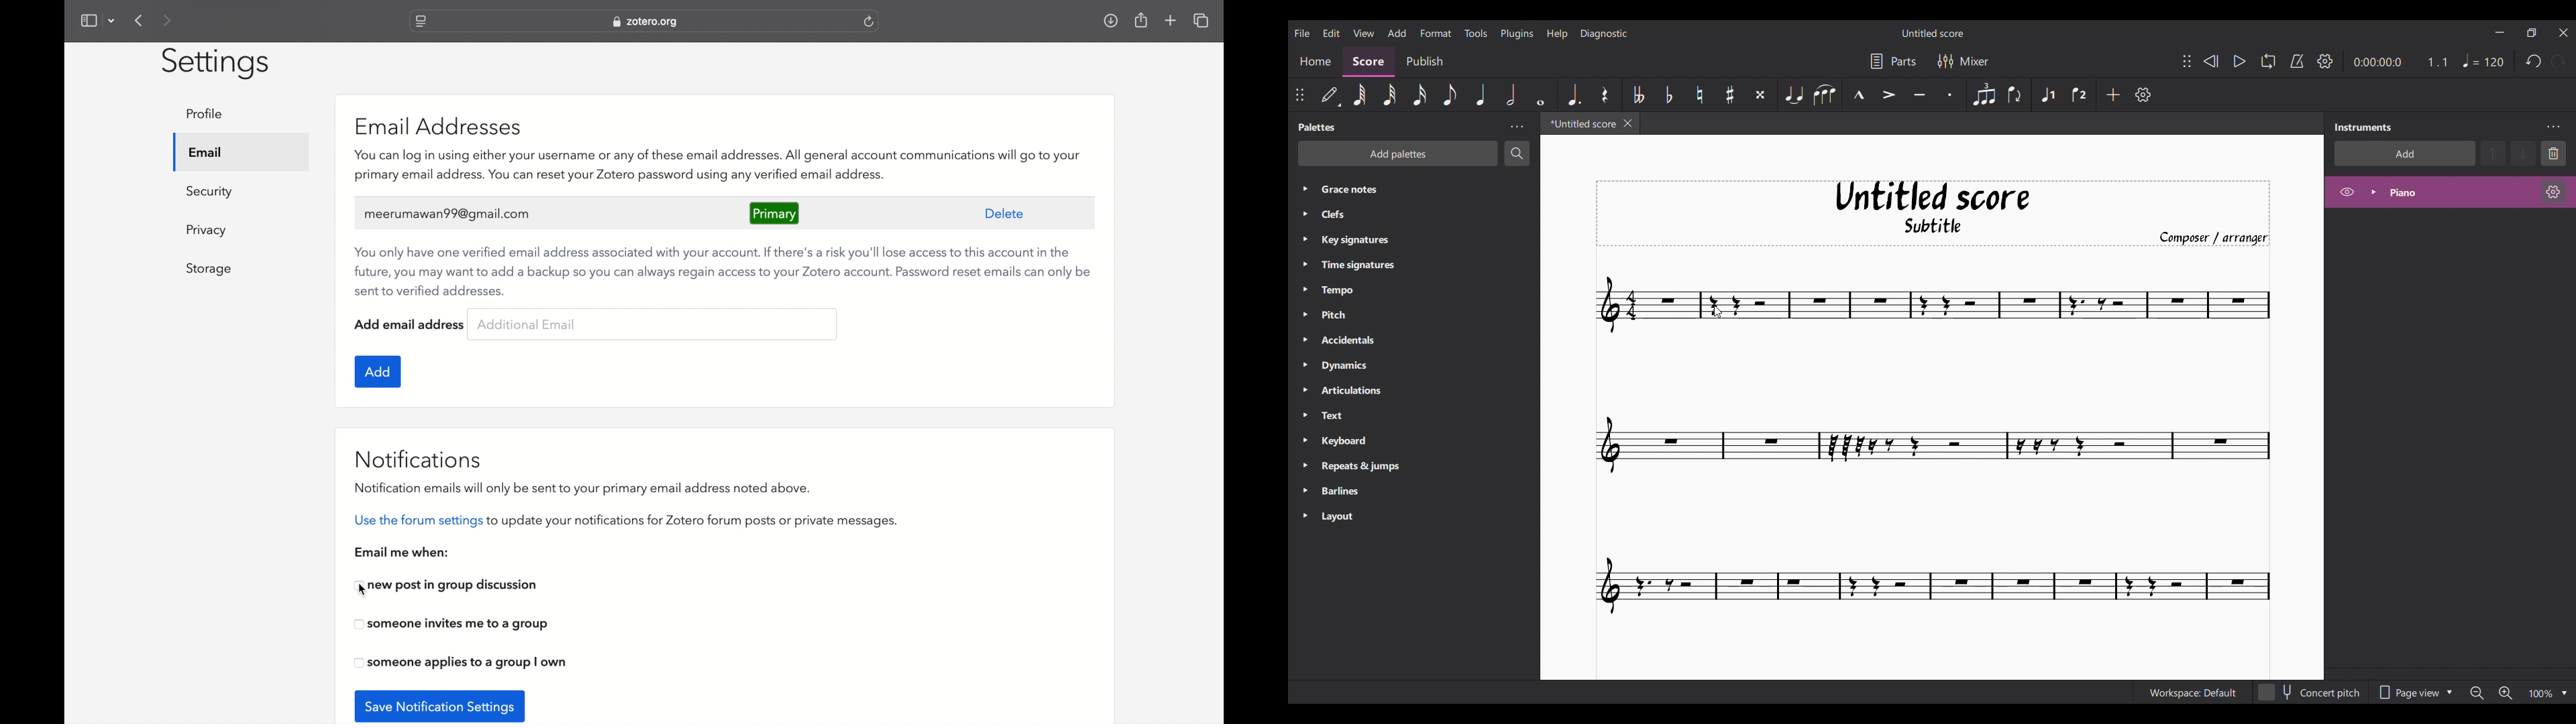  What do you see at coordinates (2364, 127) in the screenshot?
I see `Panel title` at bounding box center [2364, 127].